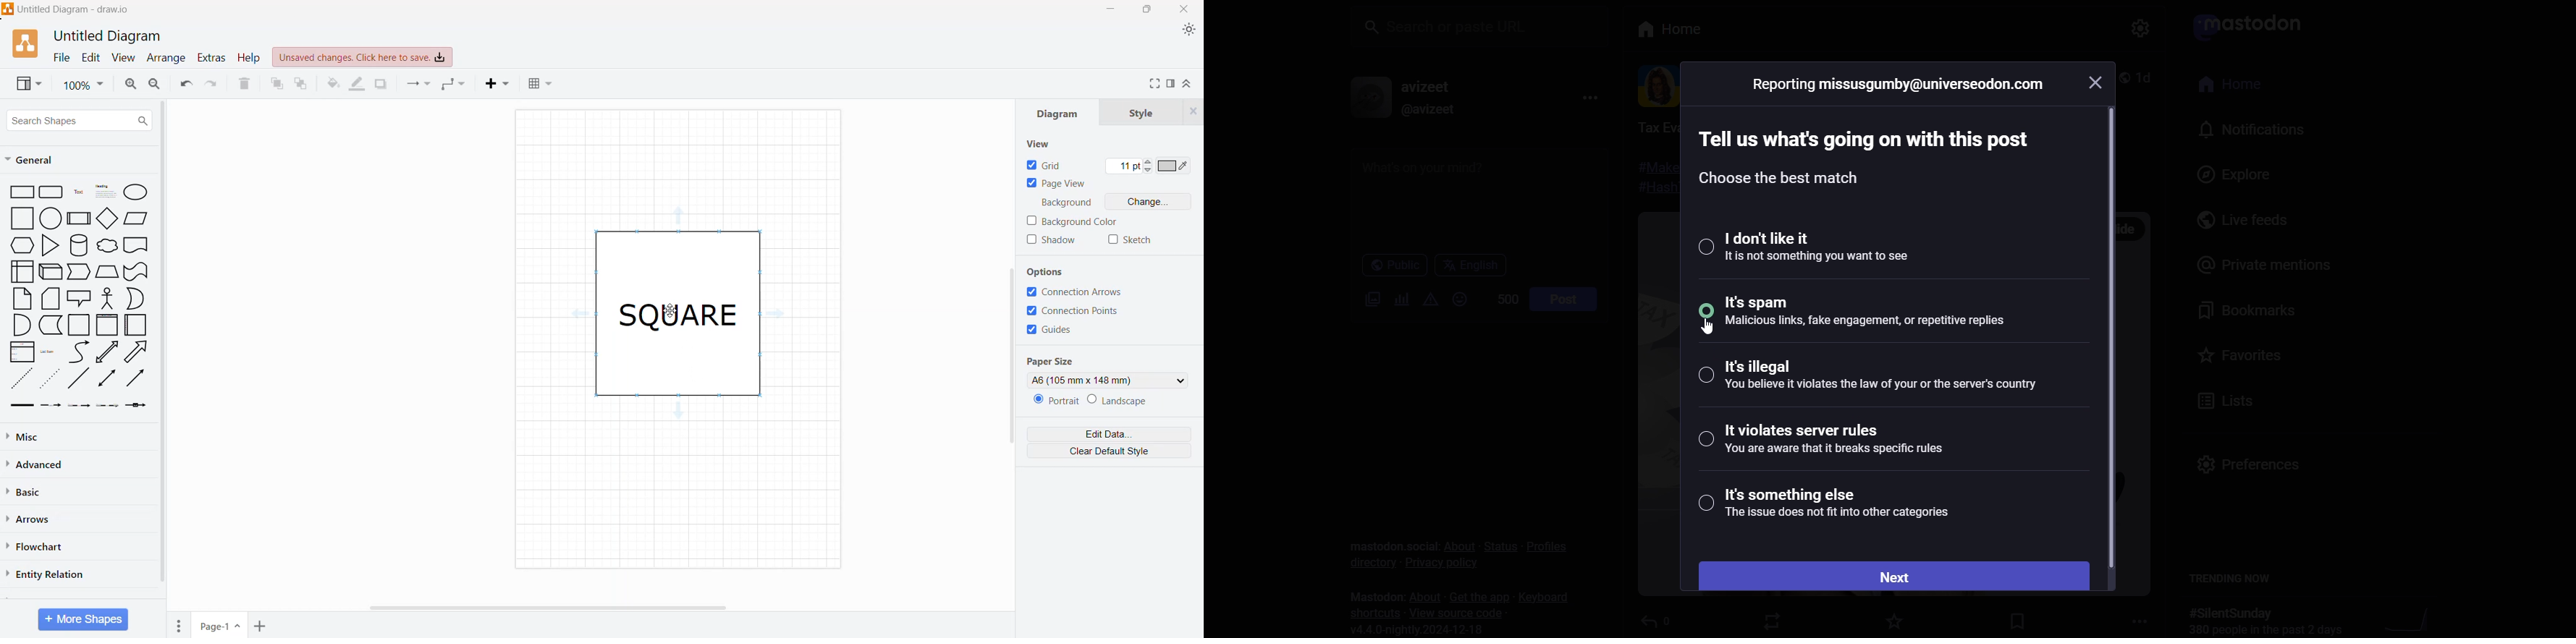 The image size is (2576, 644). I want to click on Triangle , so click(50, 244).